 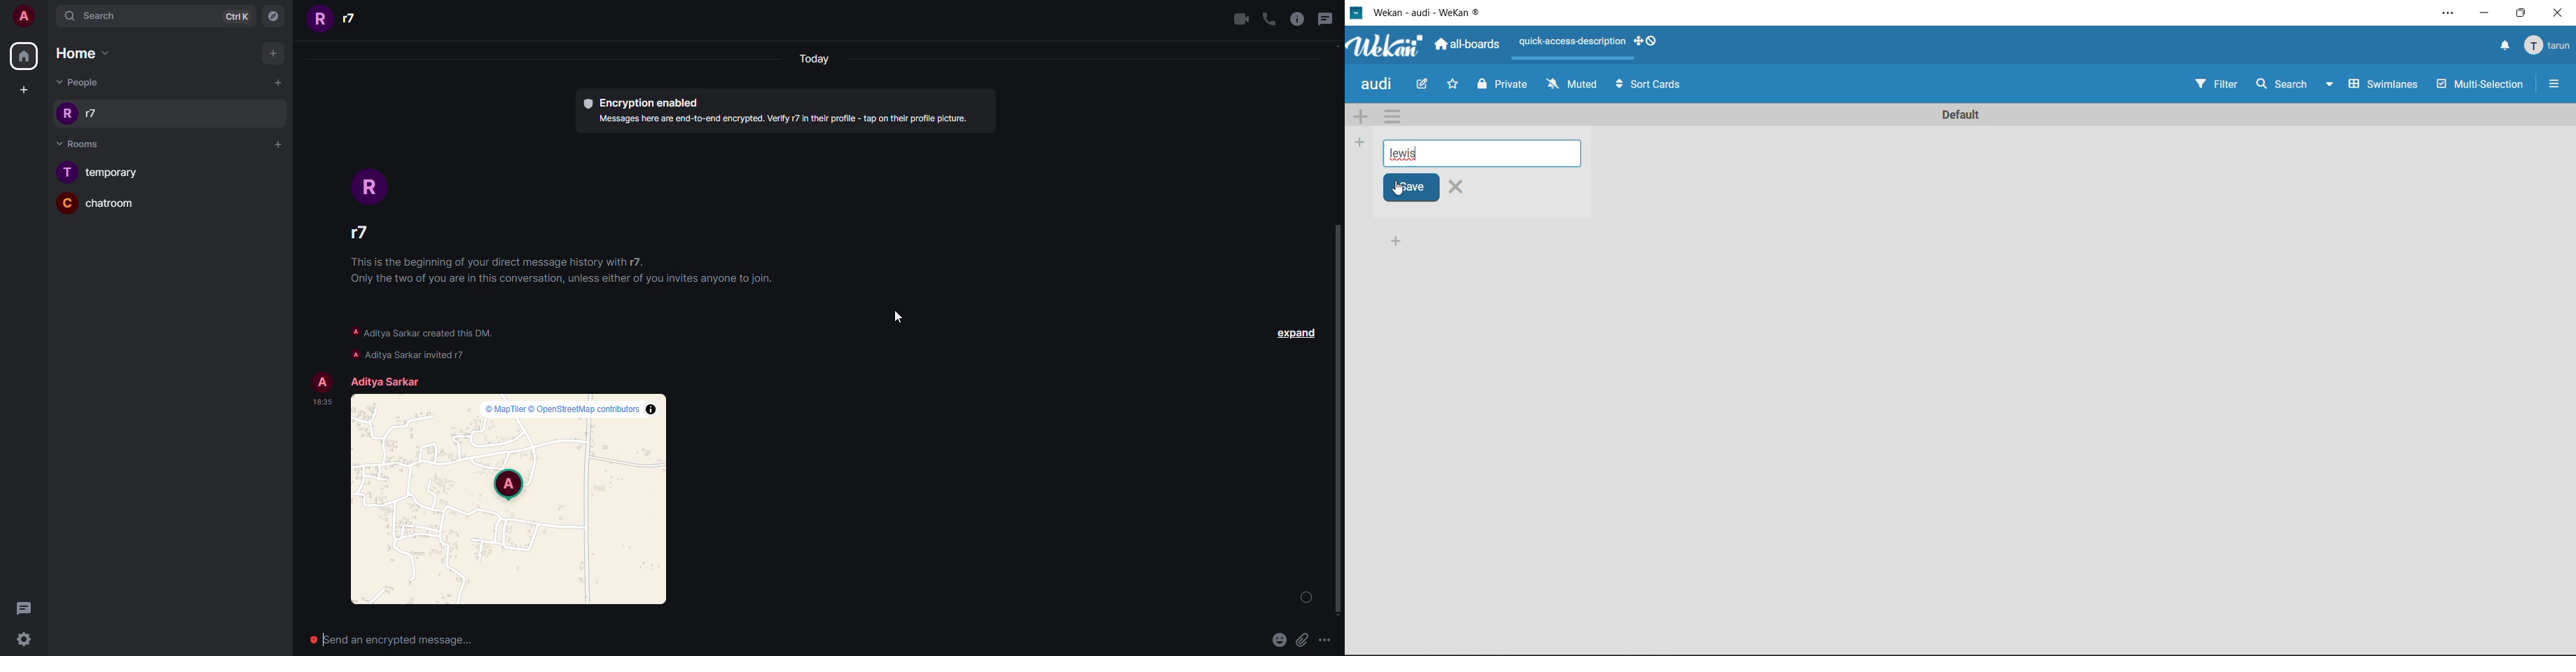 What do you see at coordinates (1572, 85) in the screenshot?
I see `muted` at bounding box center [1572, 85].